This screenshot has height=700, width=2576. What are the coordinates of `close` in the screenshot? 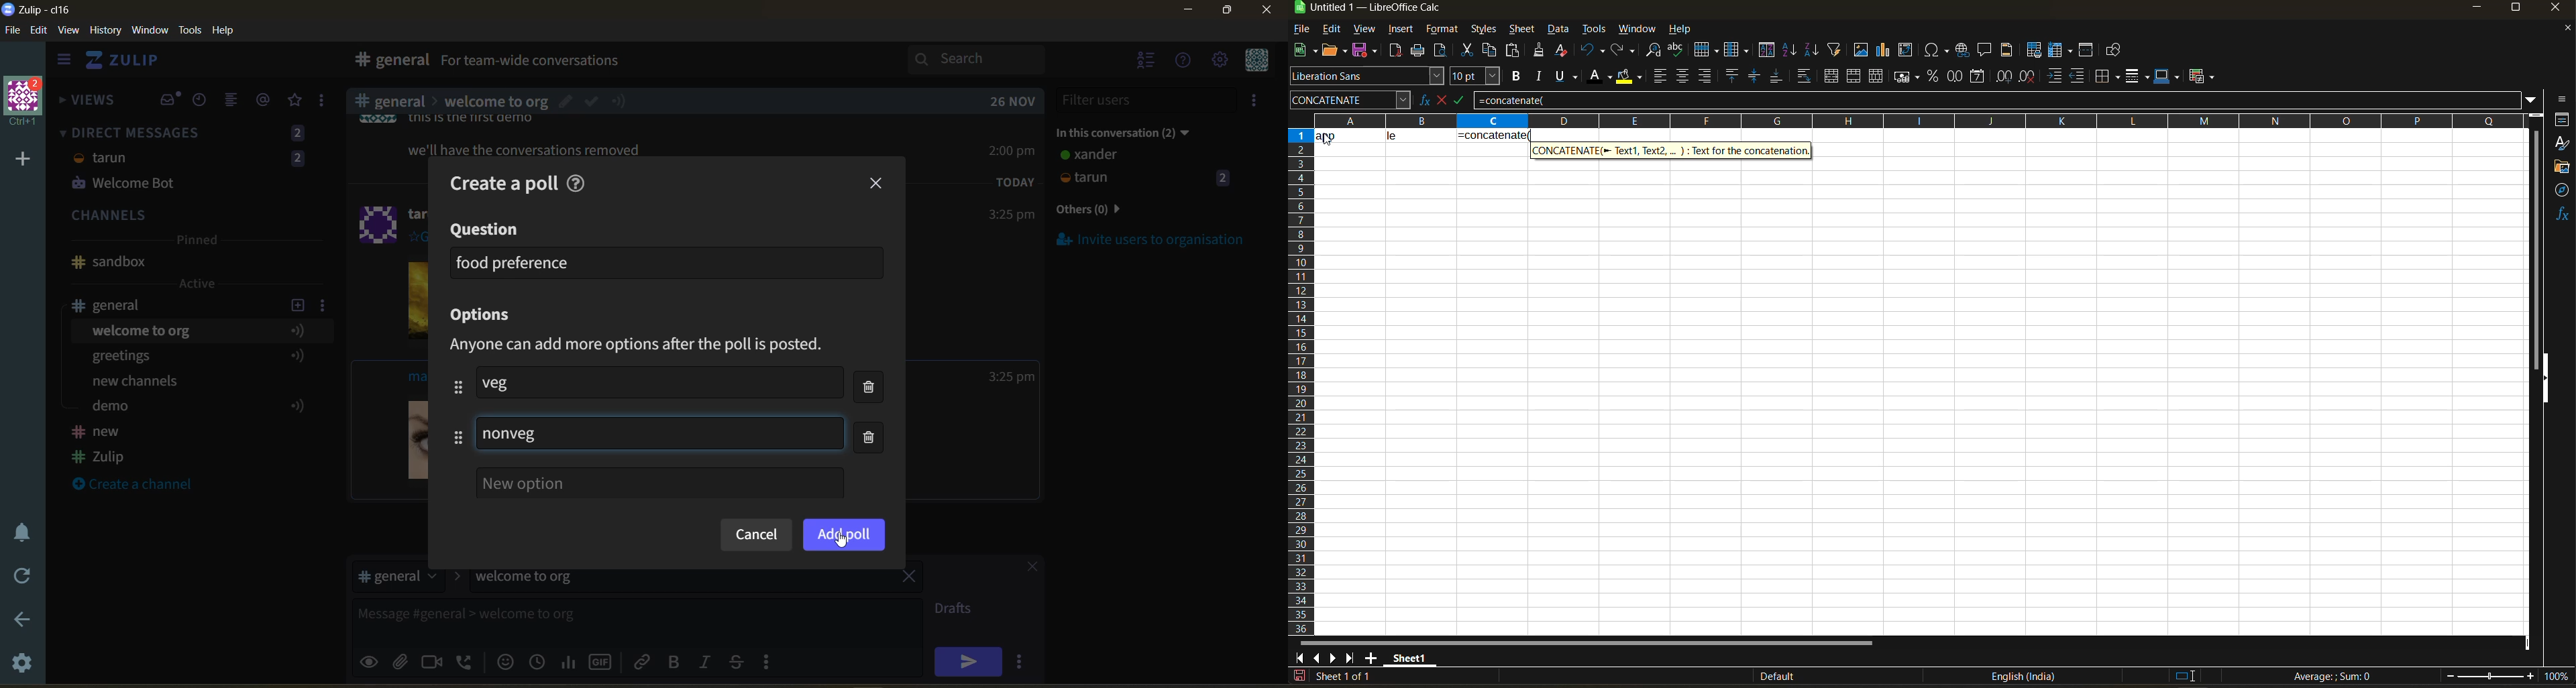 It's located at (1268, 14).